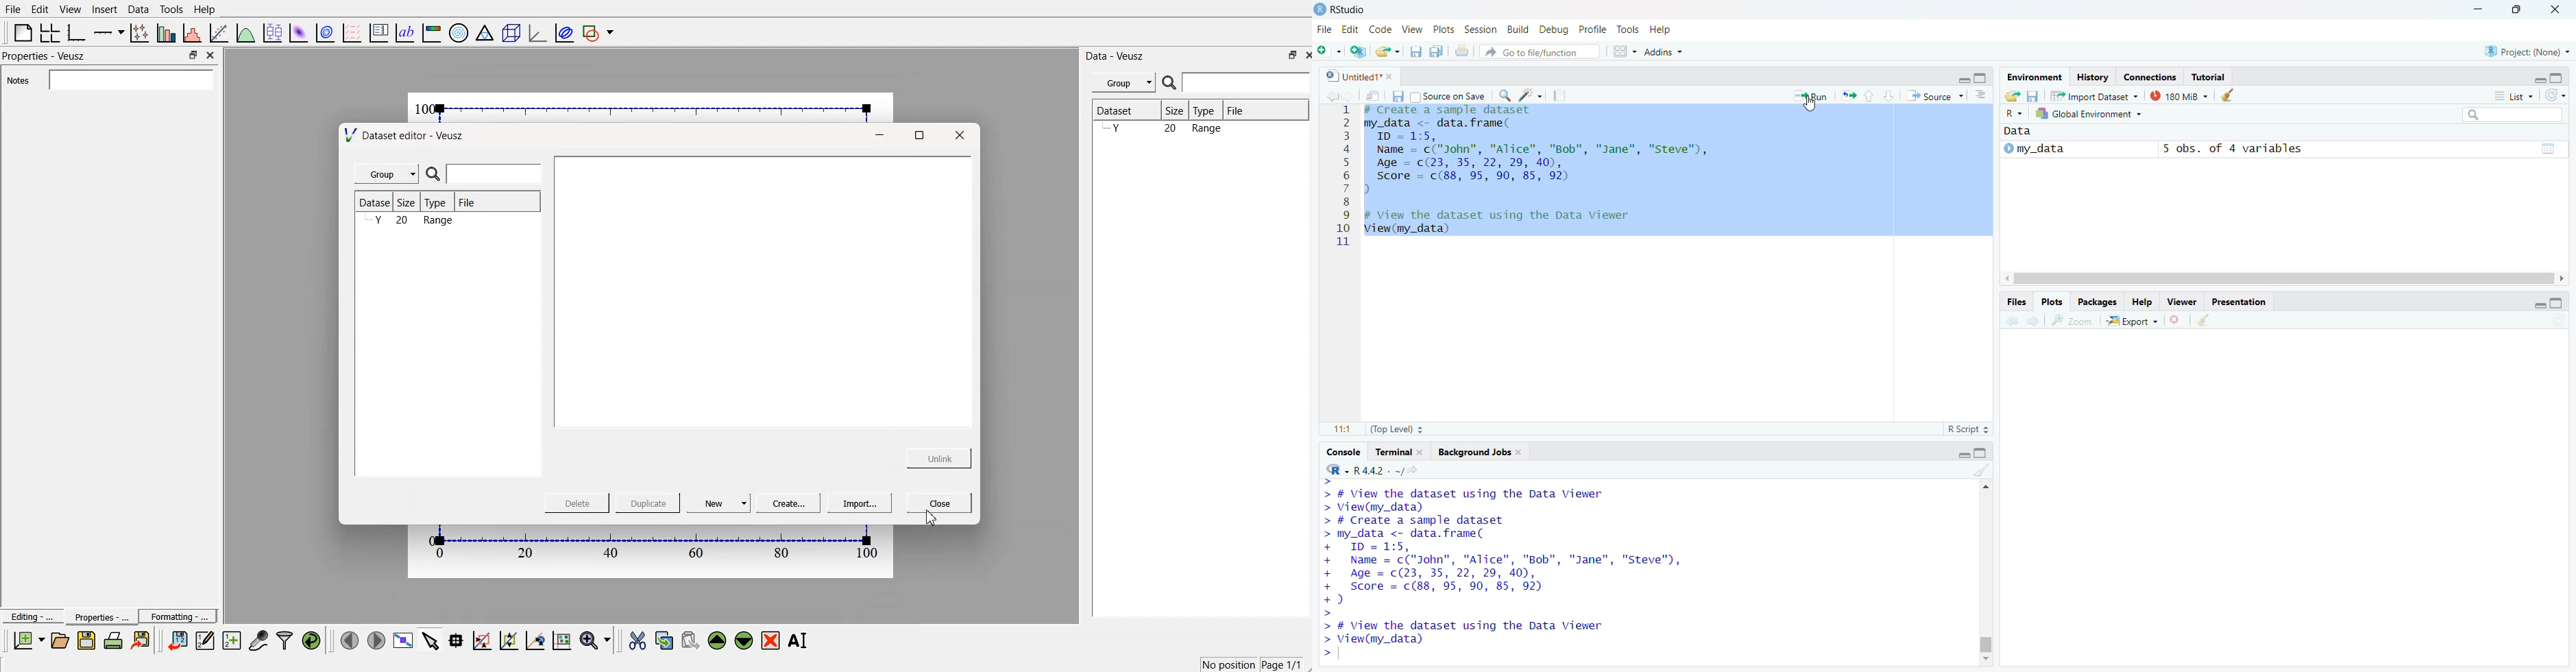 Image resolution: width=2576 pixels, height=672 pixels. What do you see at coordinates (376, 639) in the screenshot?
I see `Move to next page` at bounding box center [376, 639].